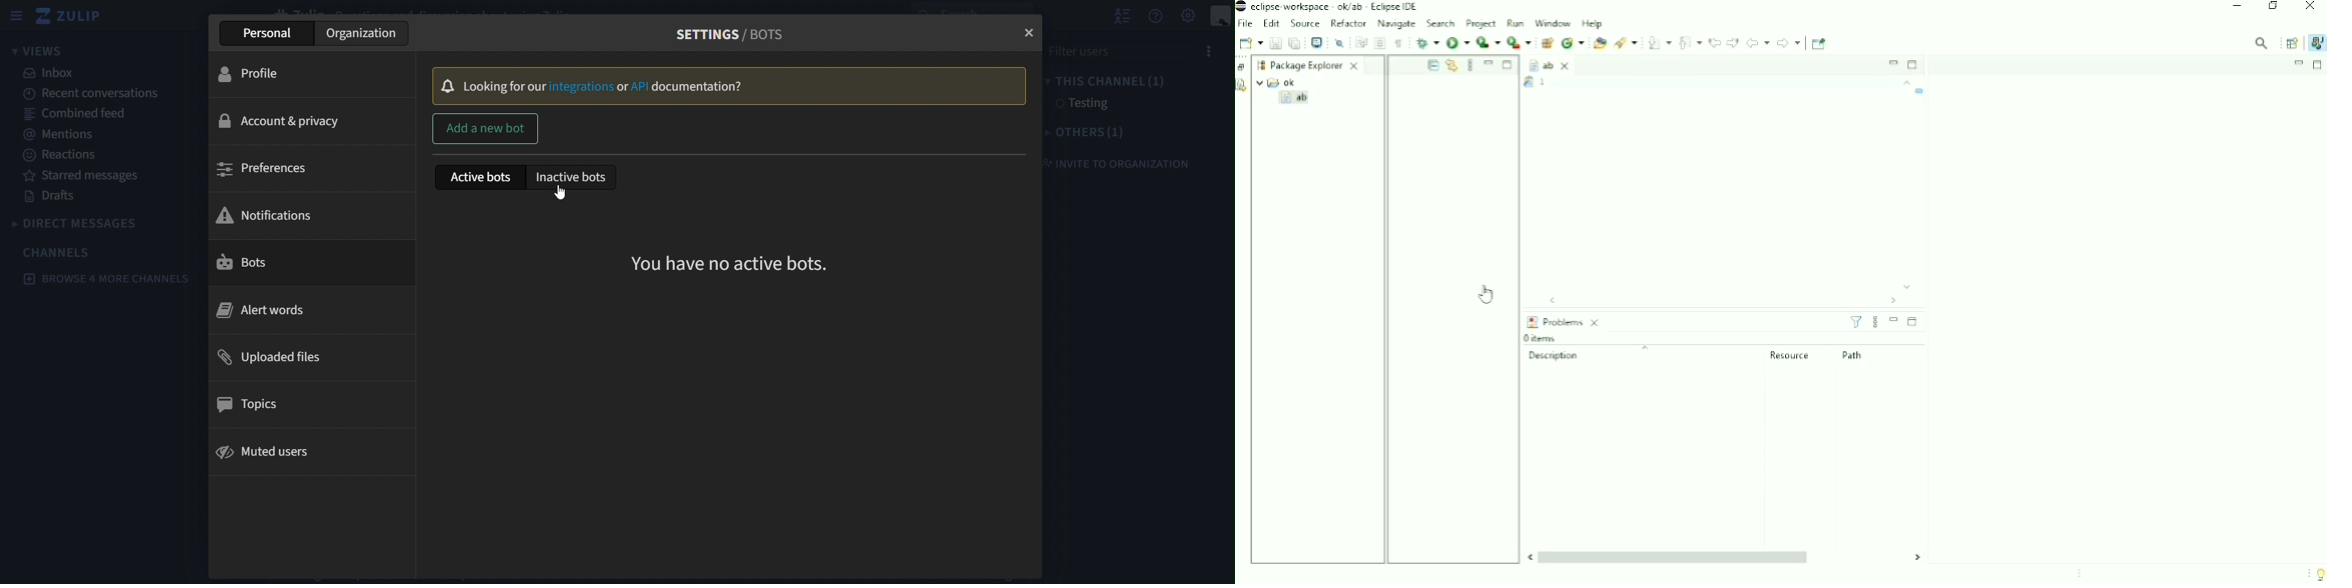 The height and width of the screenshot is (588, 2352). I want to click on Minimize, so click(2299, 63).